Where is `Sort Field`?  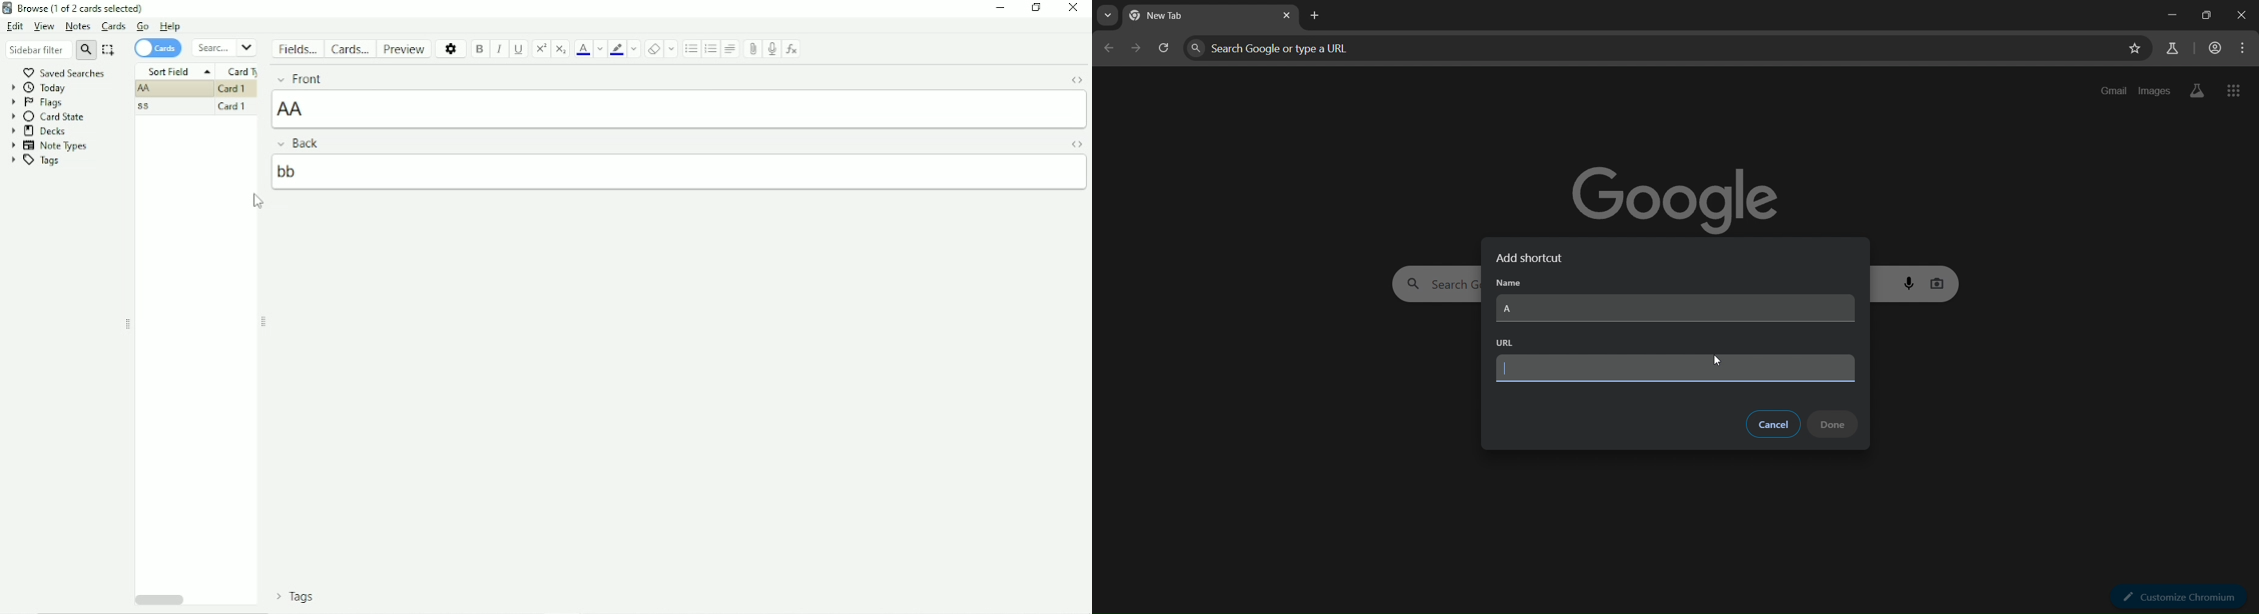
Sort Field is located at coordinates (179, 72).